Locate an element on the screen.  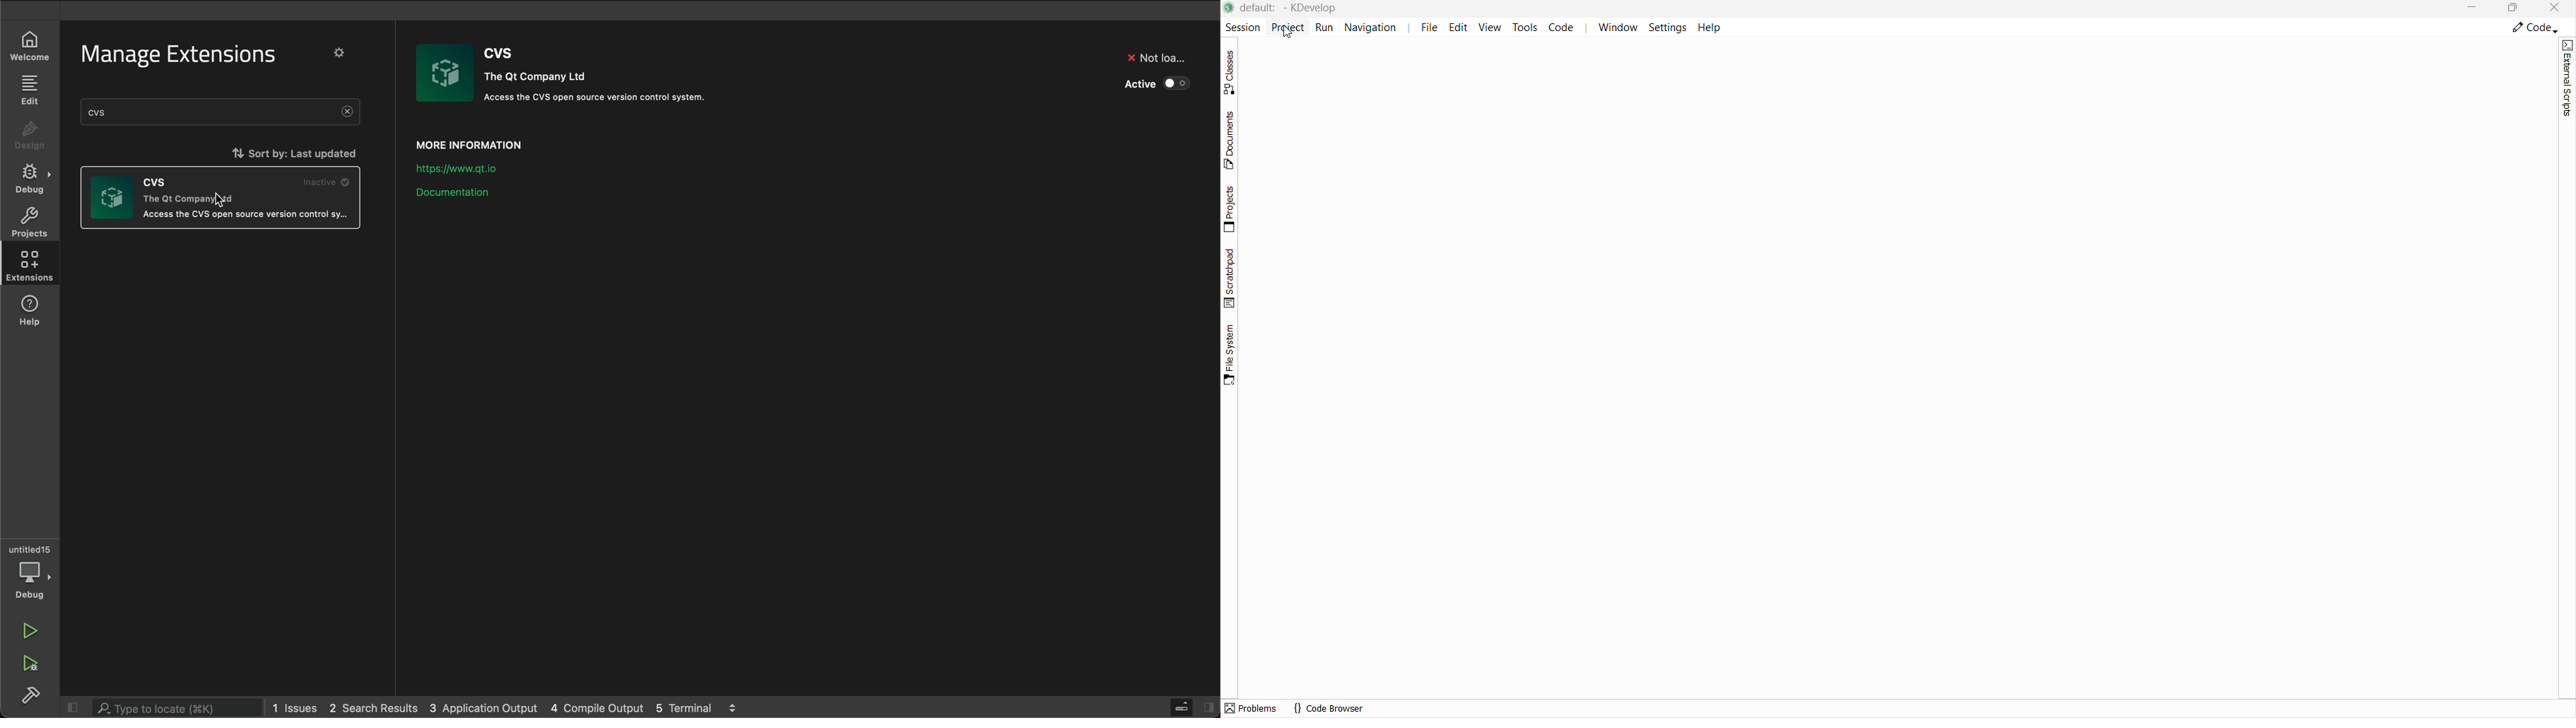
design is located at coordinates (29, 137).